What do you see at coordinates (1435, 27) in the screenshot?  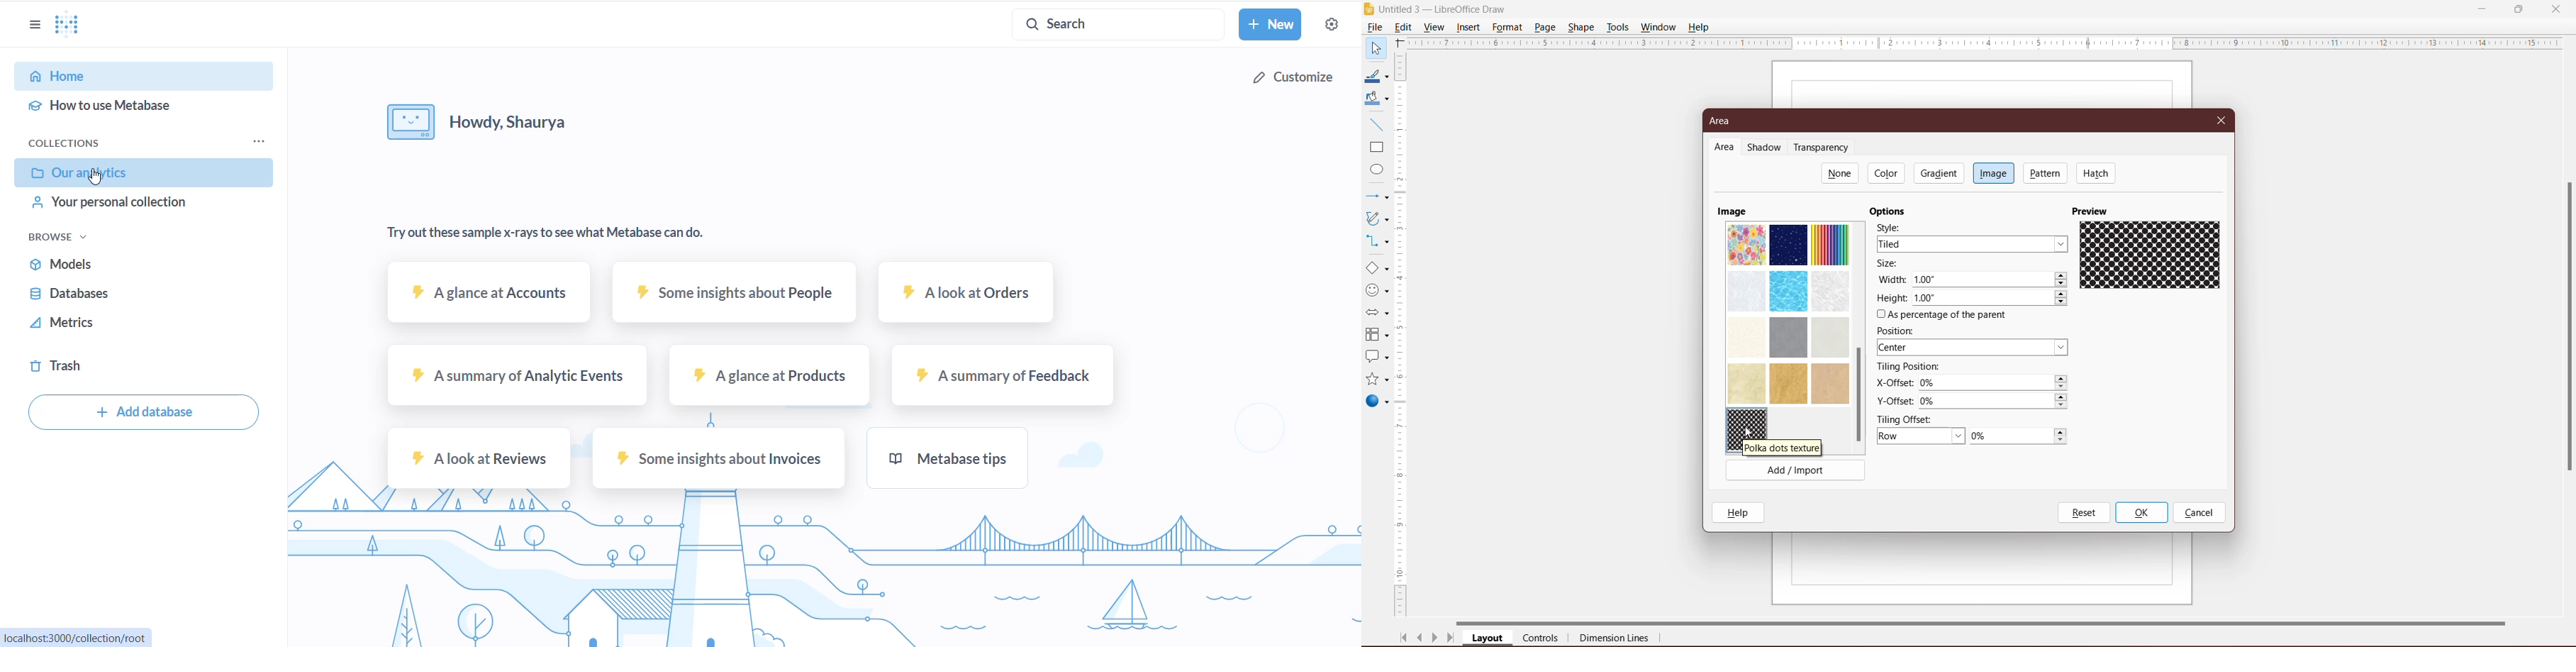 I see `View` at bounding box center [1435, 27].